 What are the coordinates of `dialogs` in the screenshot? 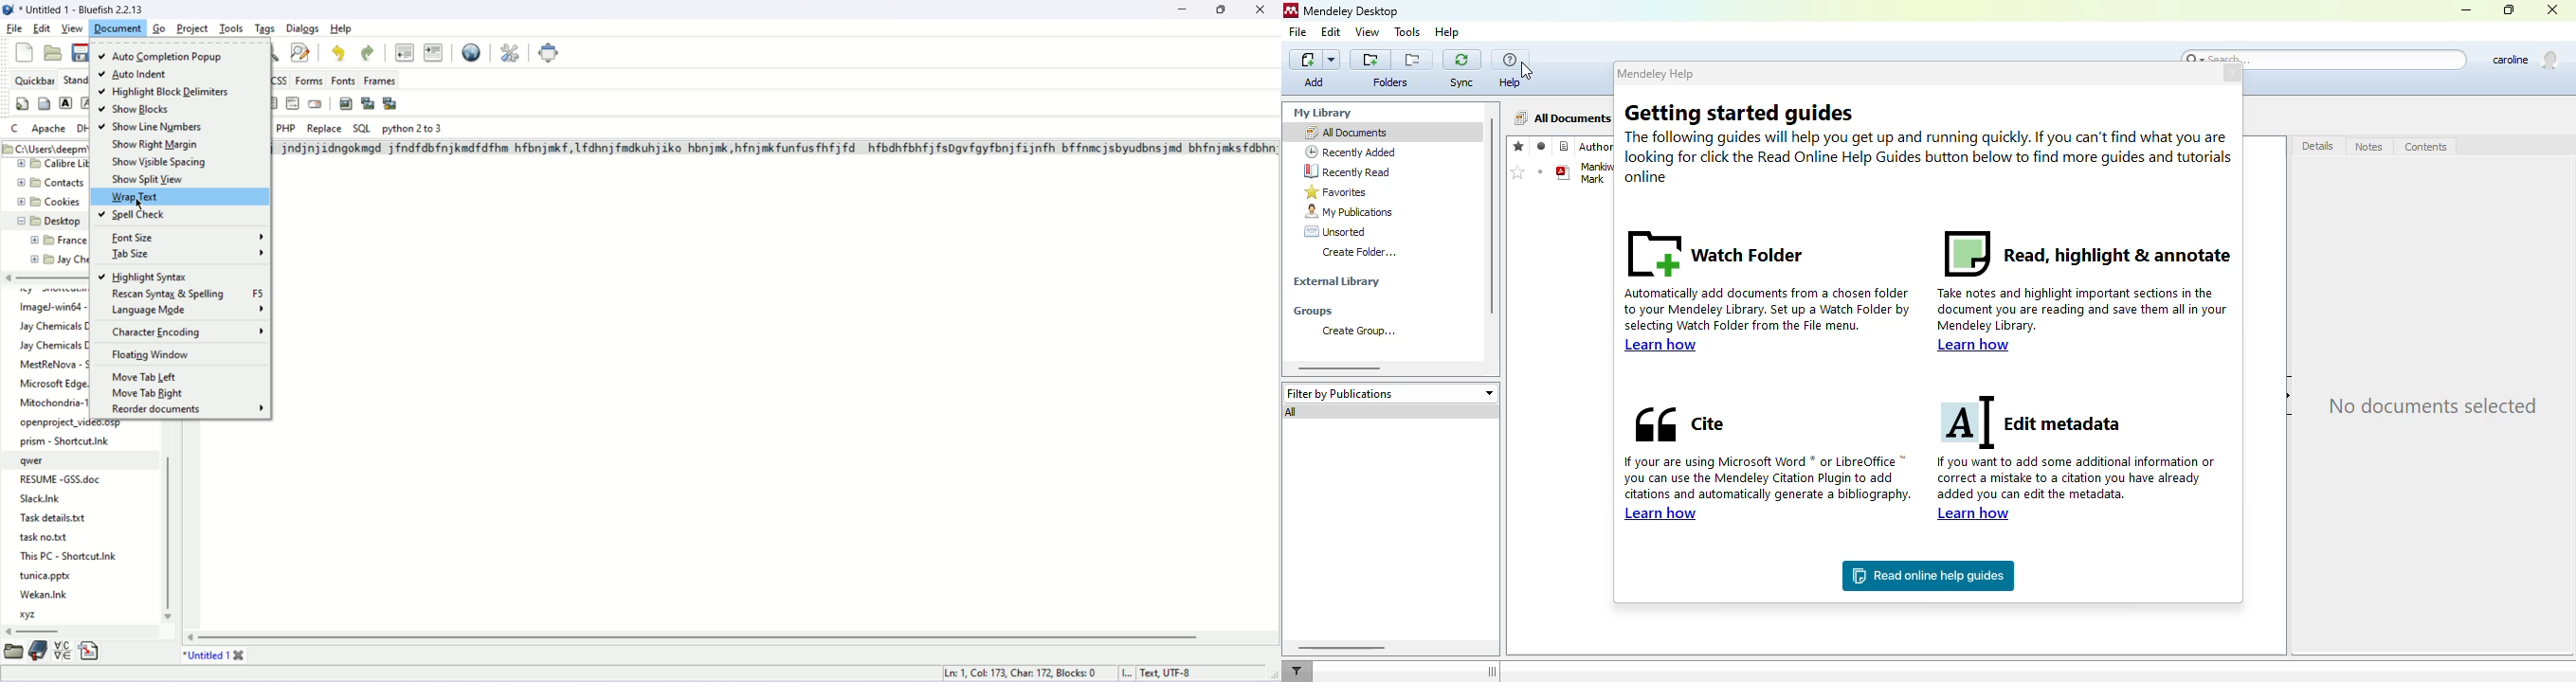 It's located at (302, 28).